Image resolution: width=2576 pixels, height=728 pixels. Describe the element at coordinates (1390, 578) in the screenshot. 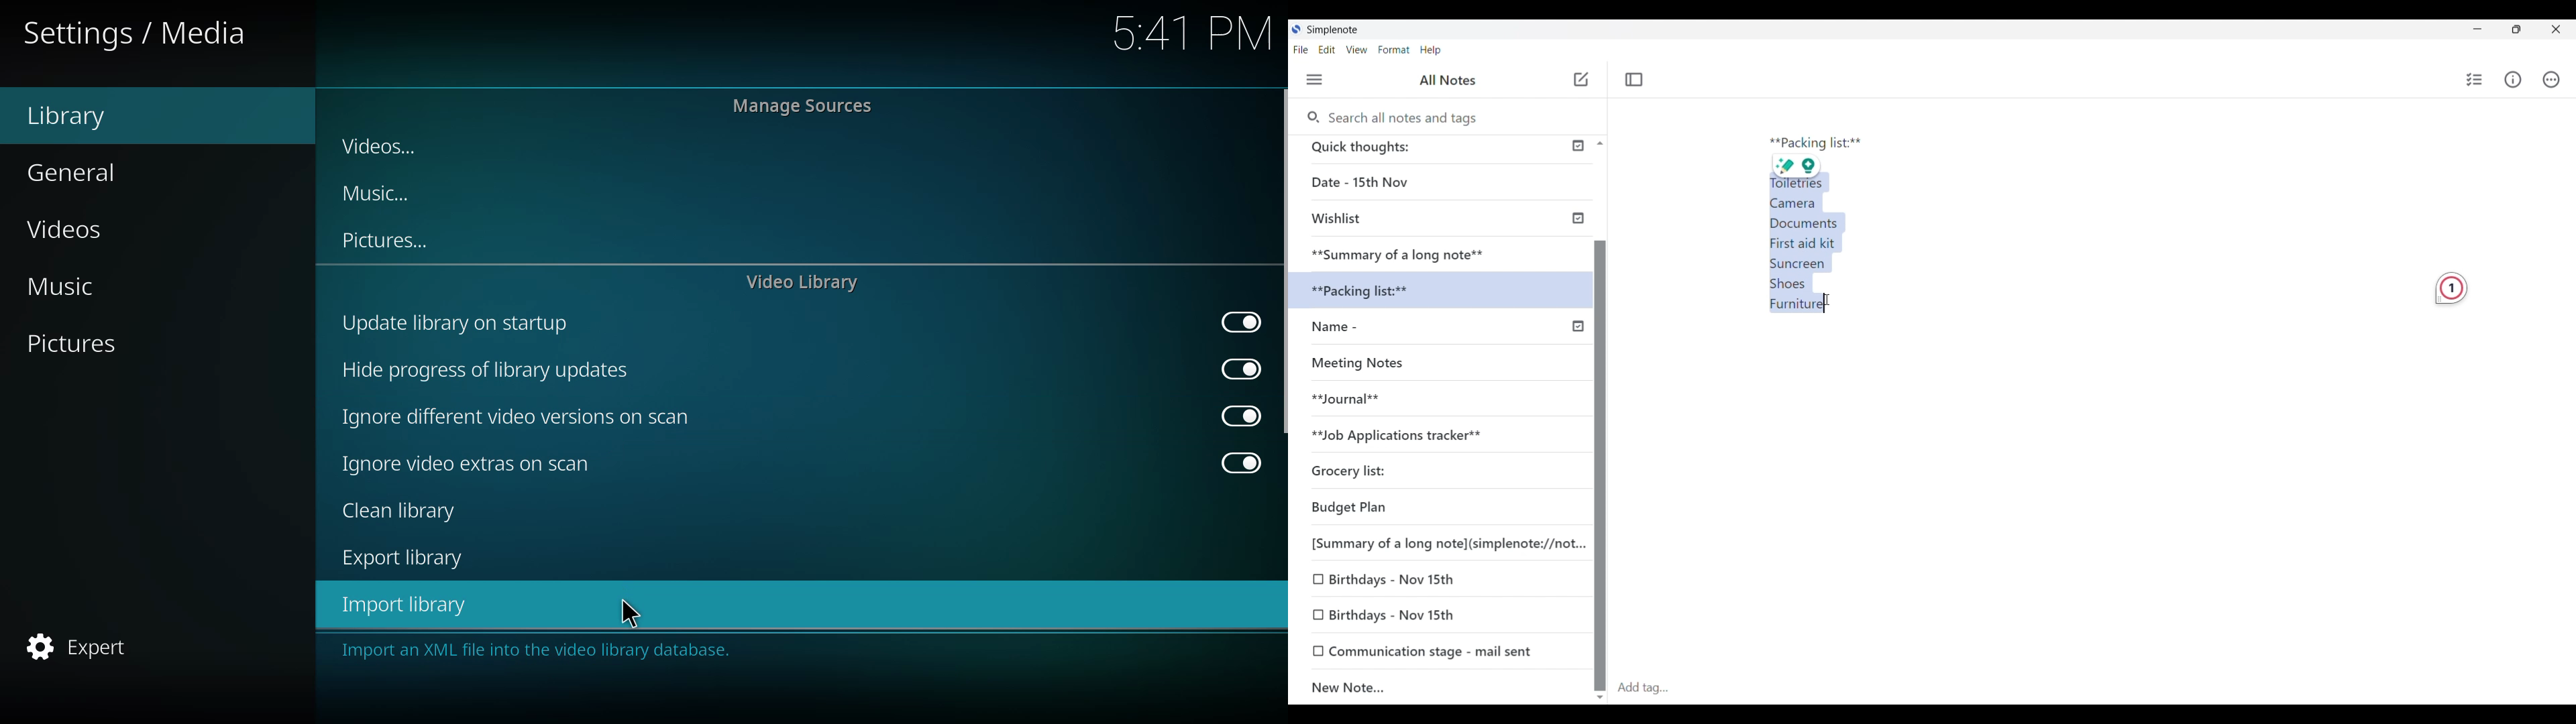

I see `O Birthdays - Nov 15th` at that location.